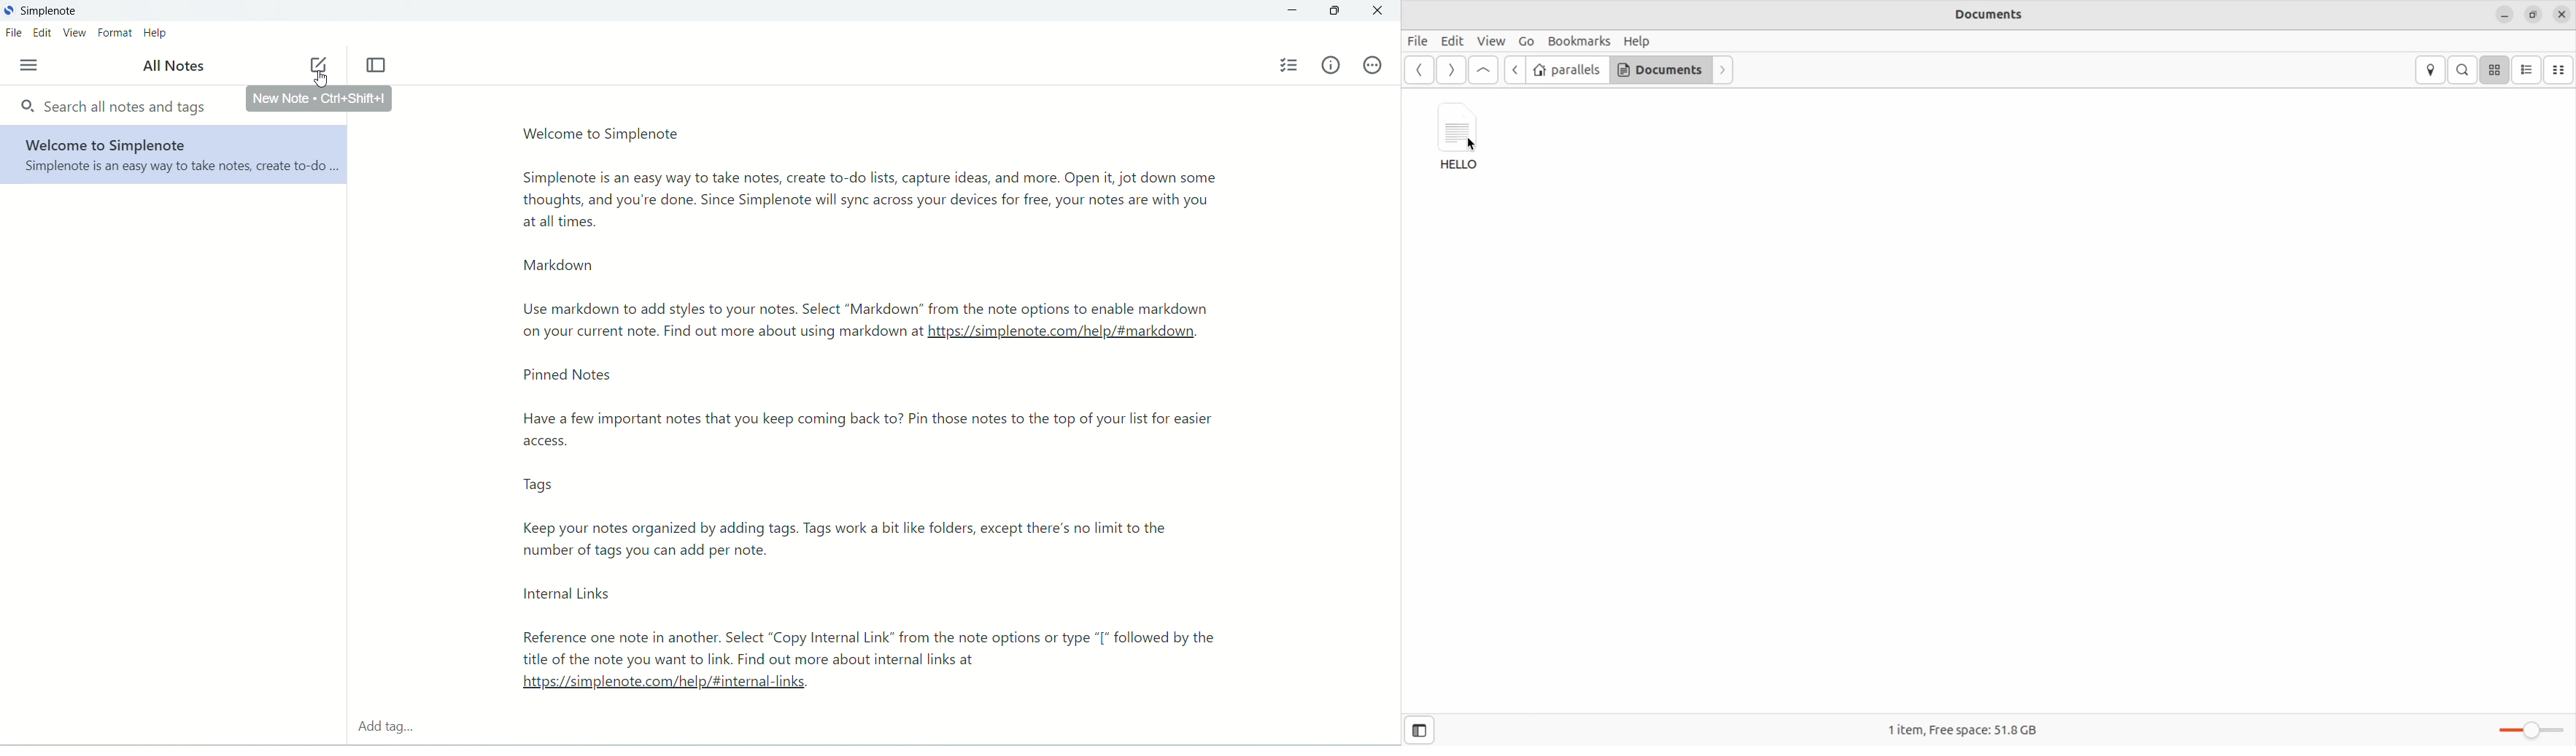  Describe the element at coordinates (320, 63) in the screenshot. I see `new note` at that location.